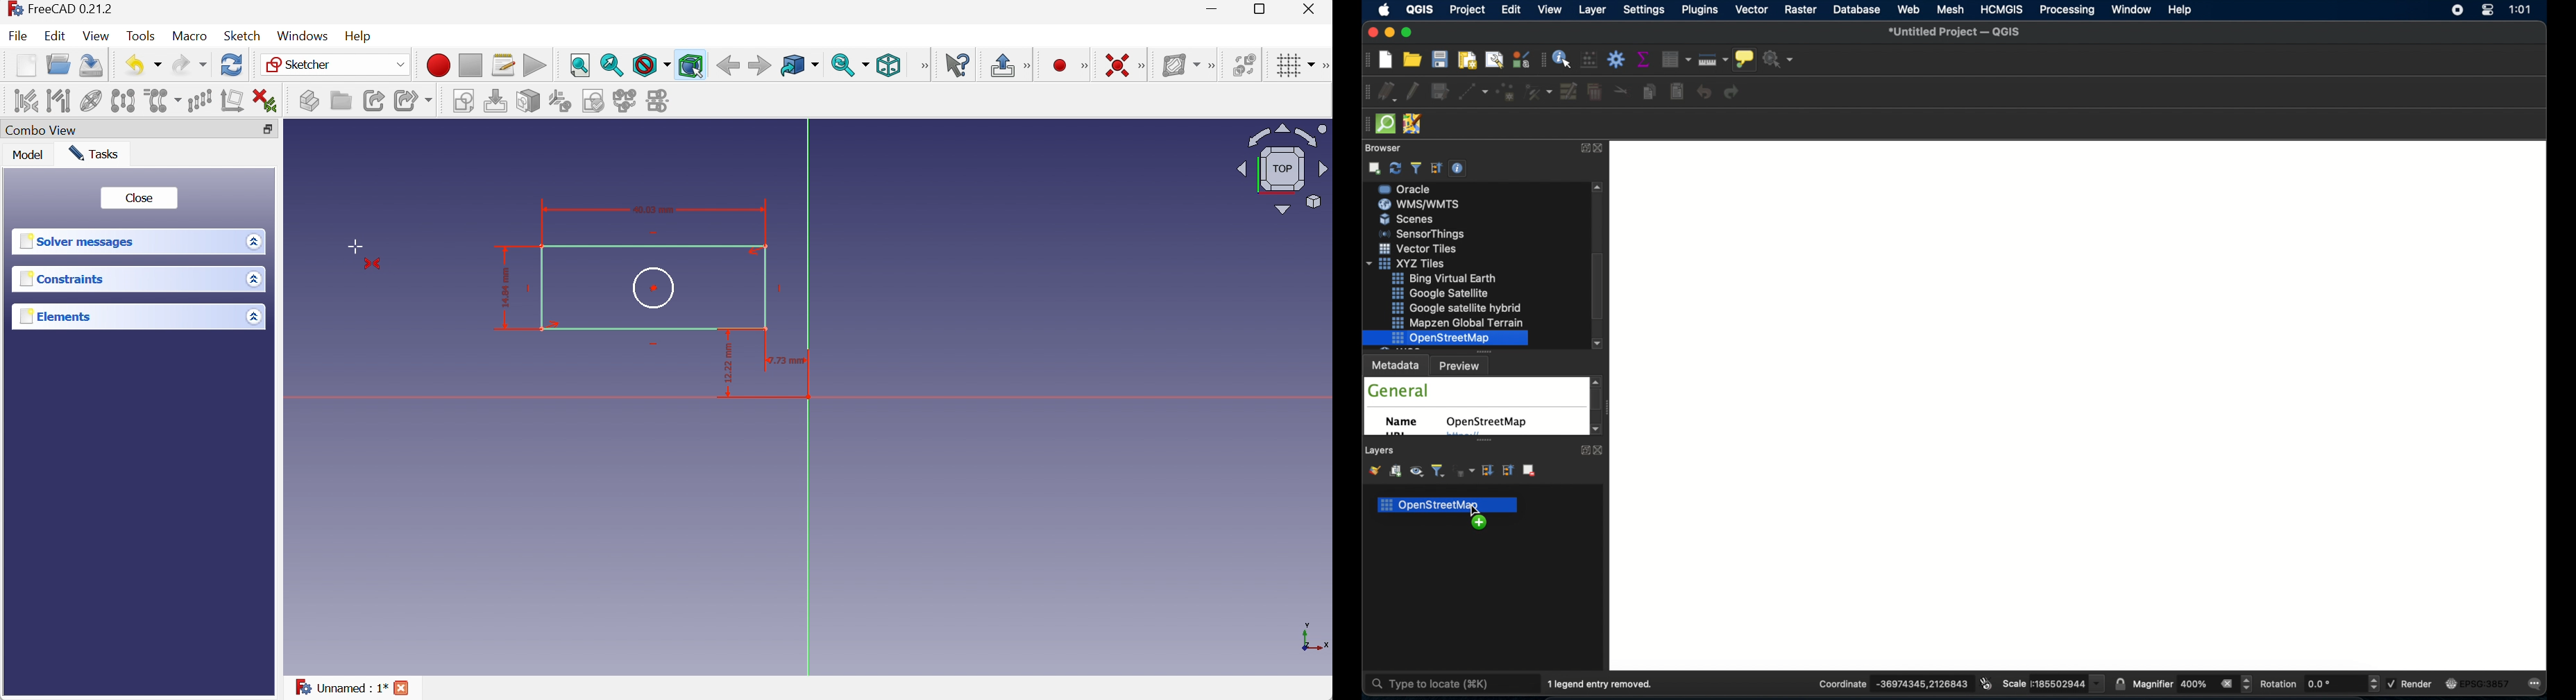 This screenshot has width=2576, height=700. What do you see at coordinates (1395, 435) in the screenshot?
I see `URL` at bounding box center [1395, 435].